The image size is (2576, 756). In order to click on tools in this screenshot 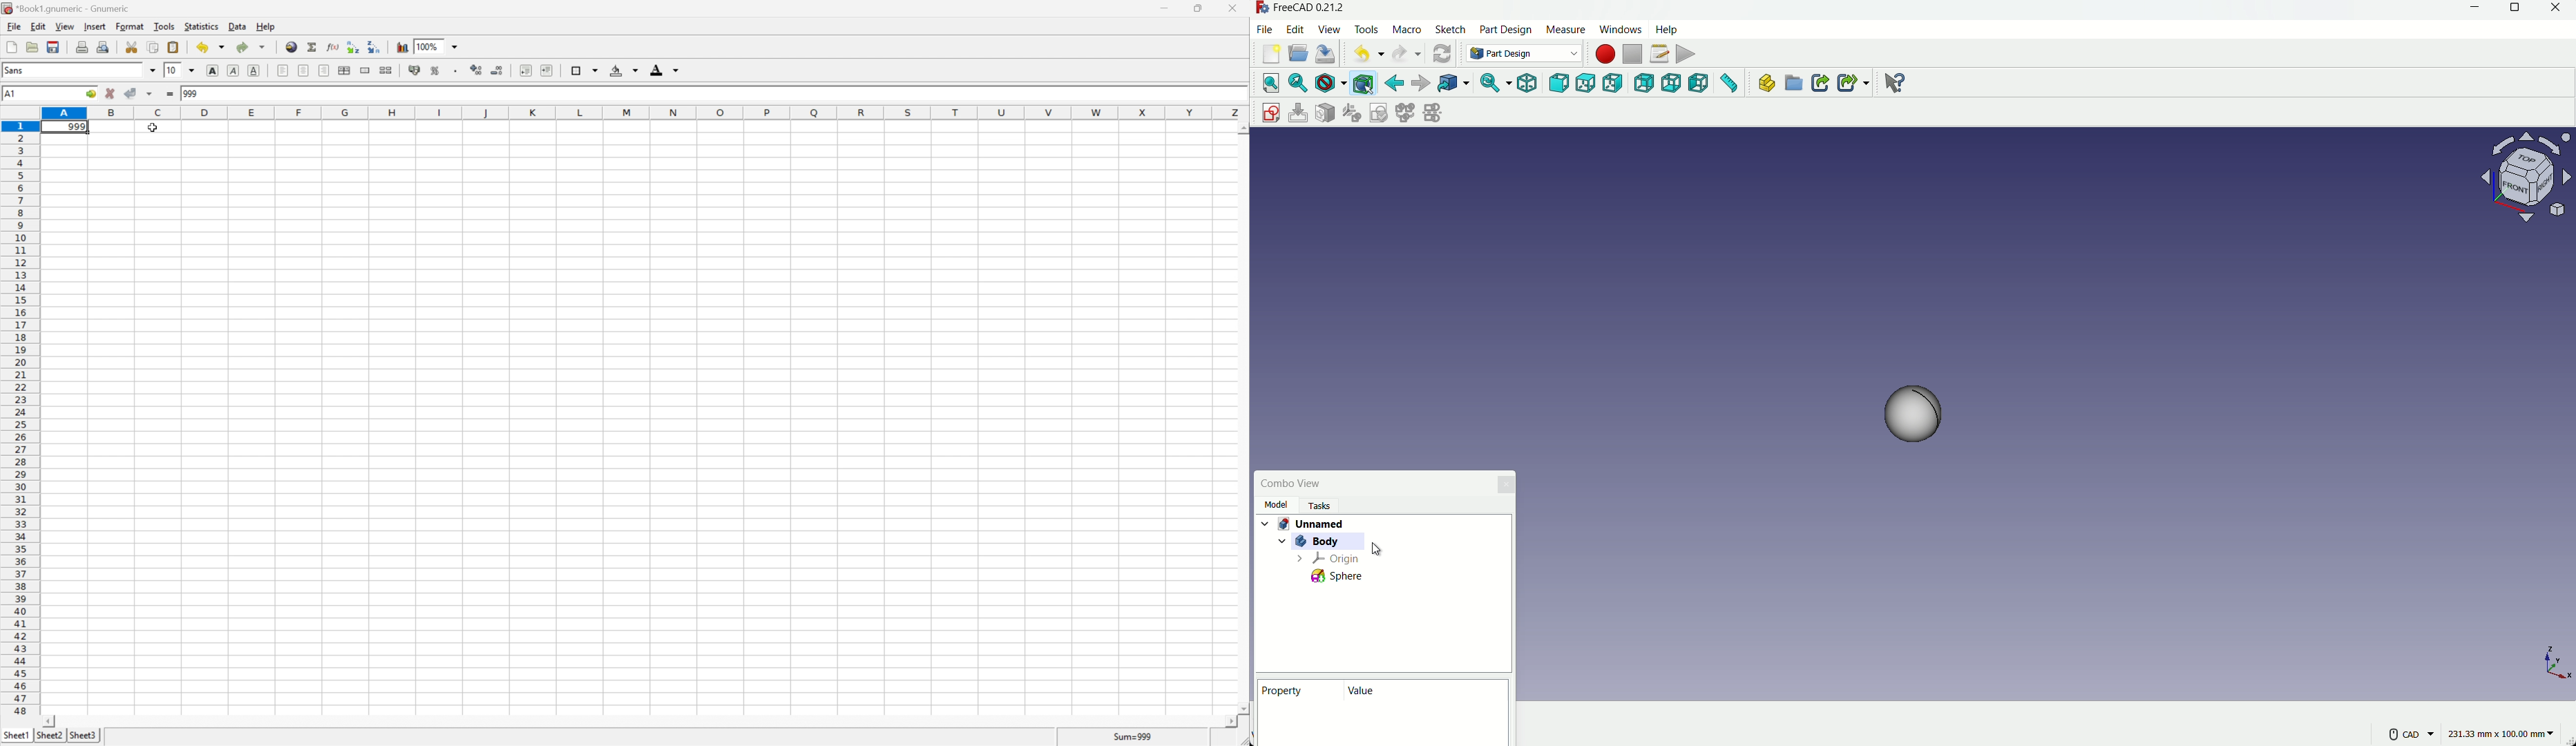, I will do `click(1366, 30)`.